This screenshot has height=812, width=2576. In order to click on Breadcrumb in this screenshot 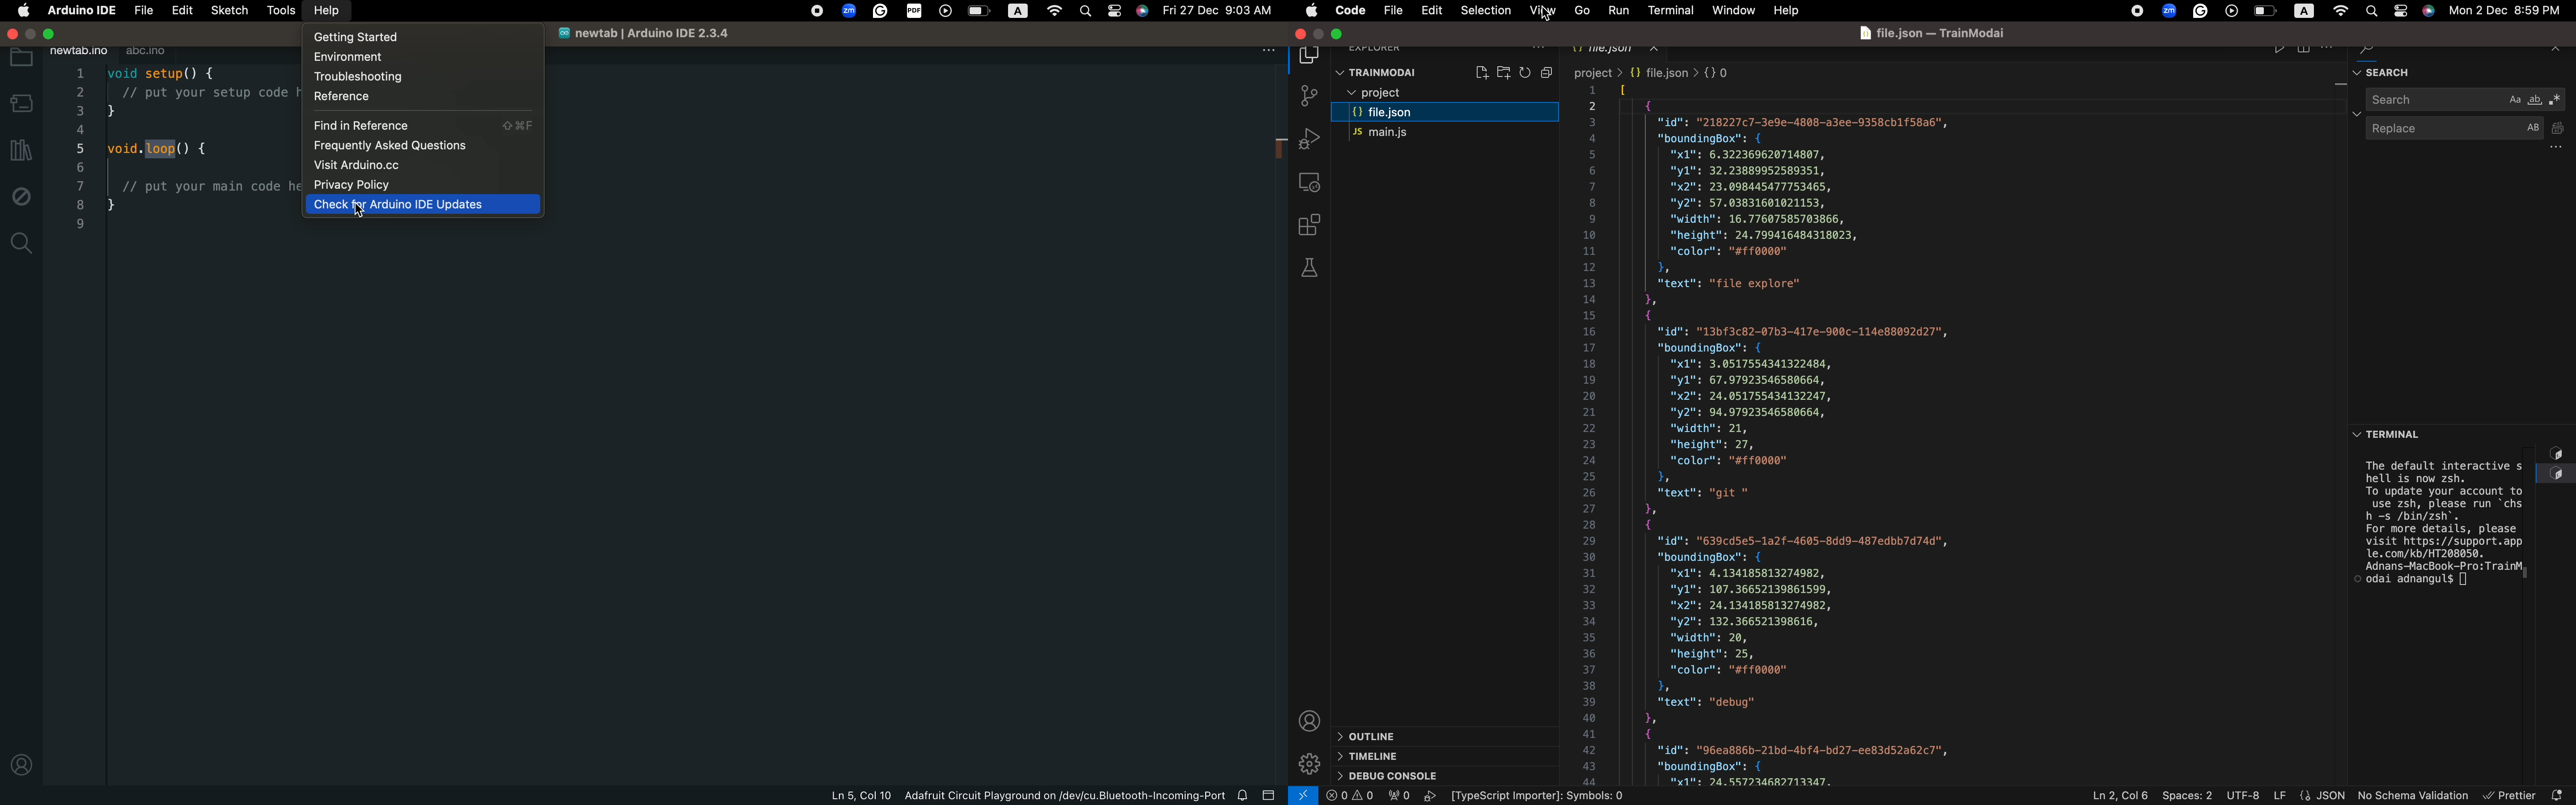, I will do `click(1660, 72)`.